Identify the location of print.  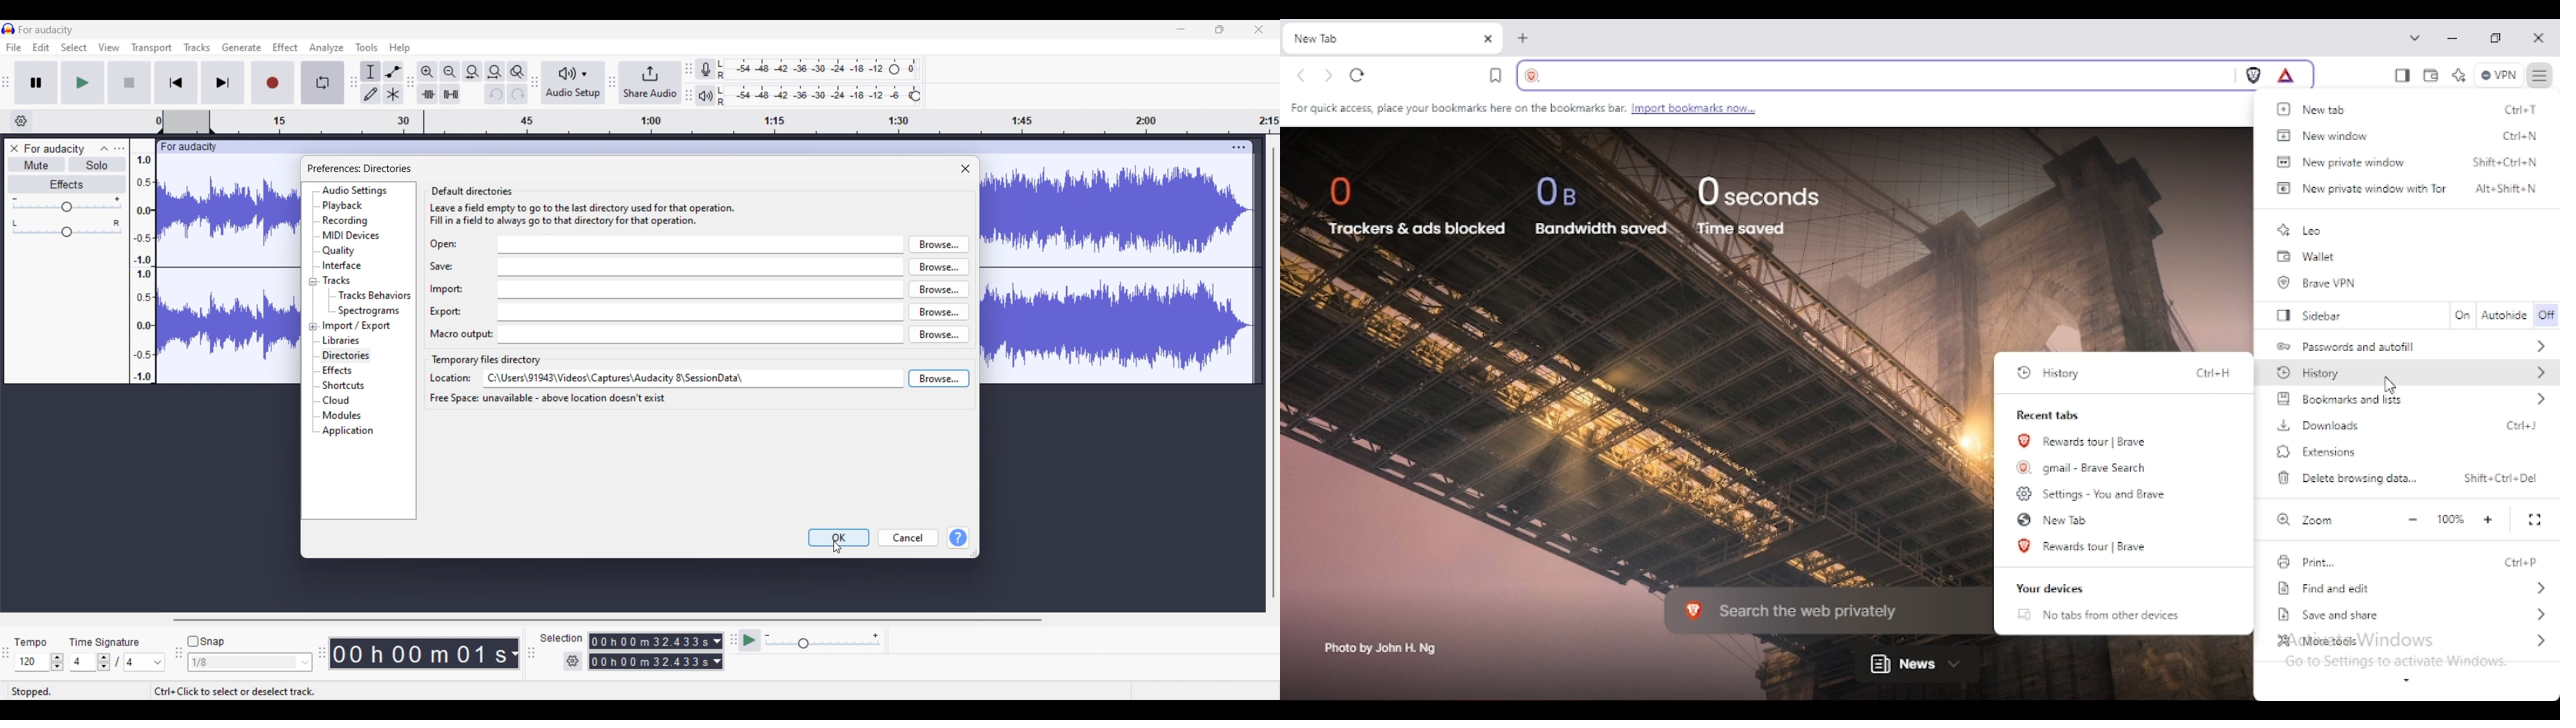
(2305, 562).